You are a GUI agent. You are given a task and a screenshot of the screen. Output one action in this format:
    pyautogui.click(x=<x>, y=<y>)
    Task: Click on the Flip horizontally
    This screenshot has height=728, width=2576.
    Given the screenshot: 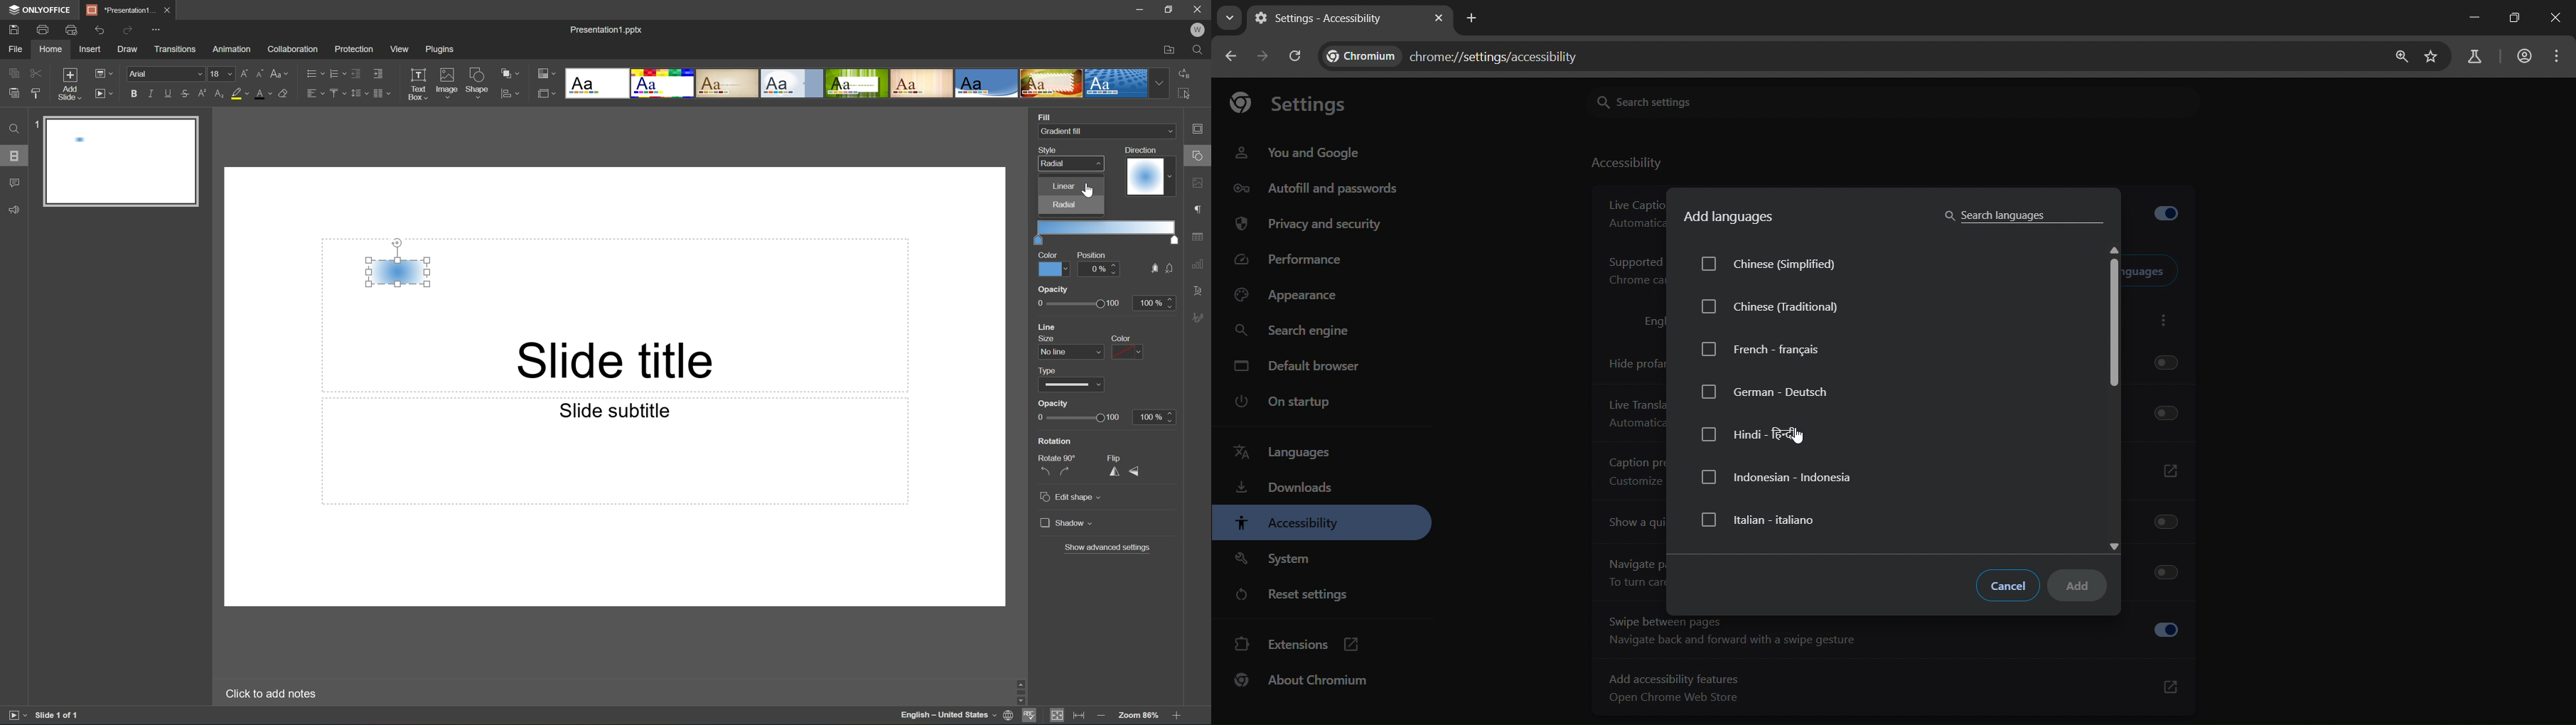 What is the action you would take?
    pyautogui.click(x=1115, y=473)
    